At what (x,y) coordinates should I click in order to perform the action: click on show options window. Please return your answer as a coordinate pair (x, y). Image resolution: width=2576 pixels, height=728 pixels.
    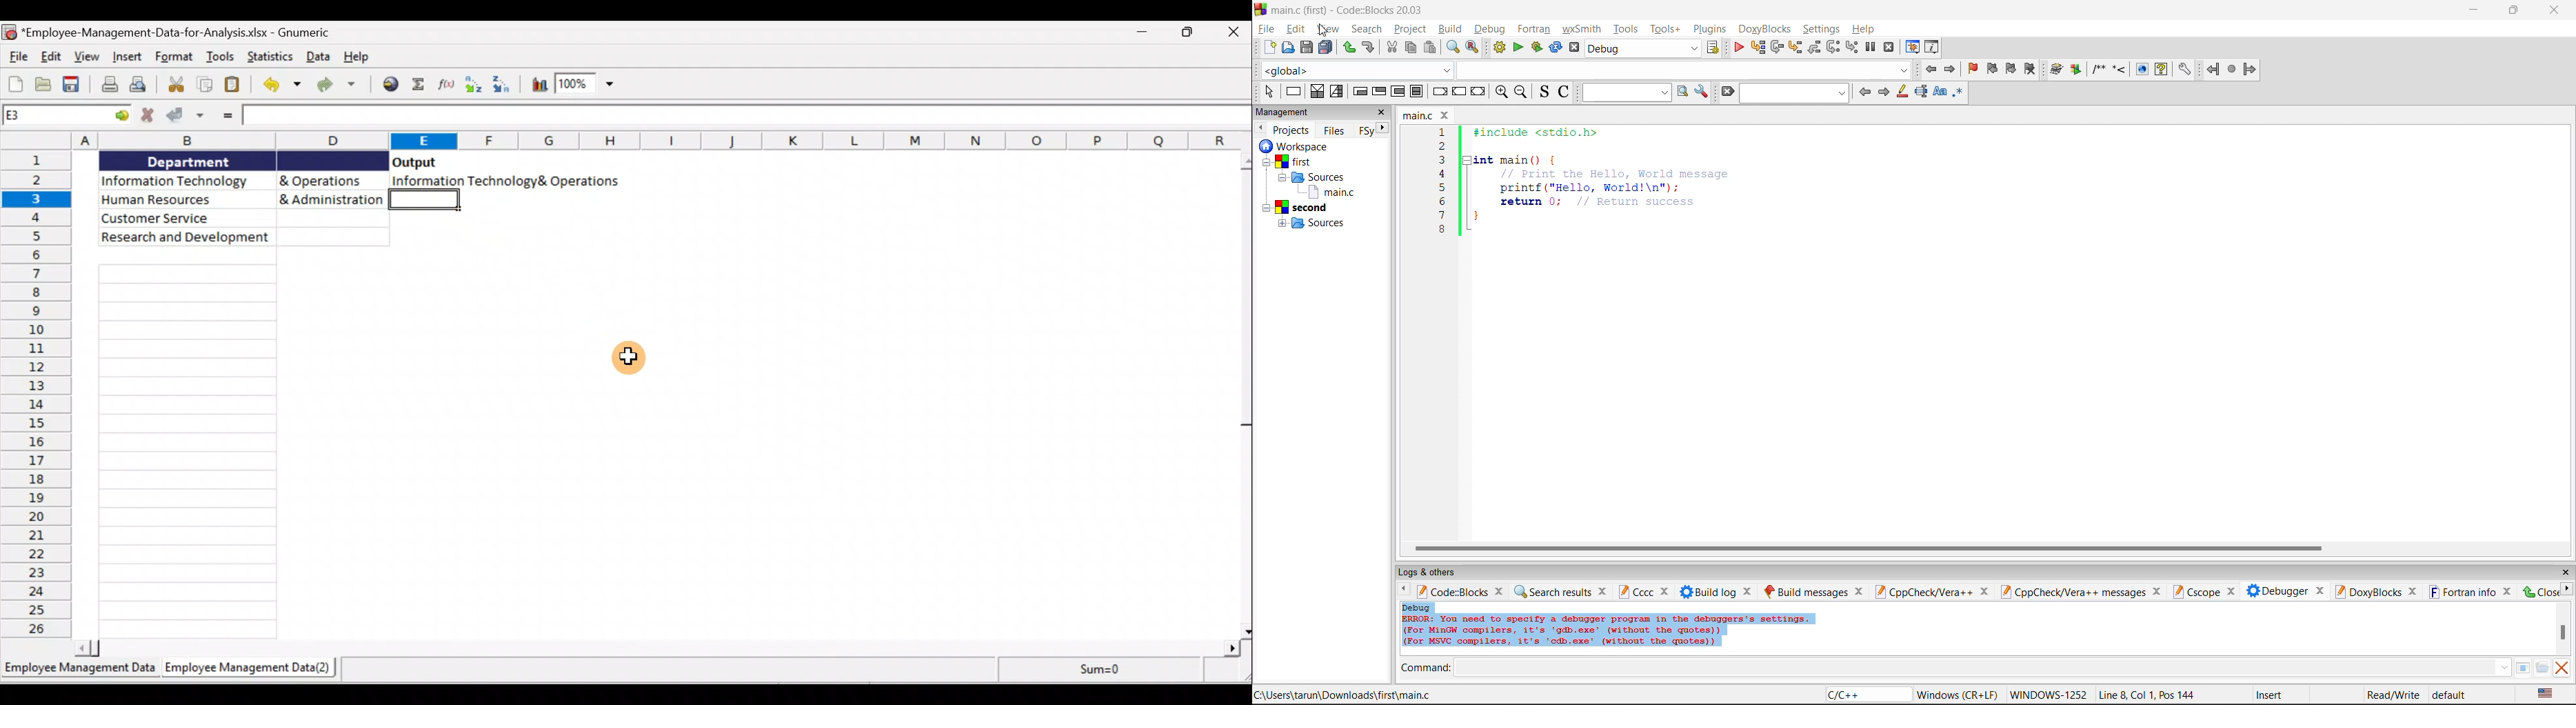
    Looking at the image, I should click on (1702, 92).